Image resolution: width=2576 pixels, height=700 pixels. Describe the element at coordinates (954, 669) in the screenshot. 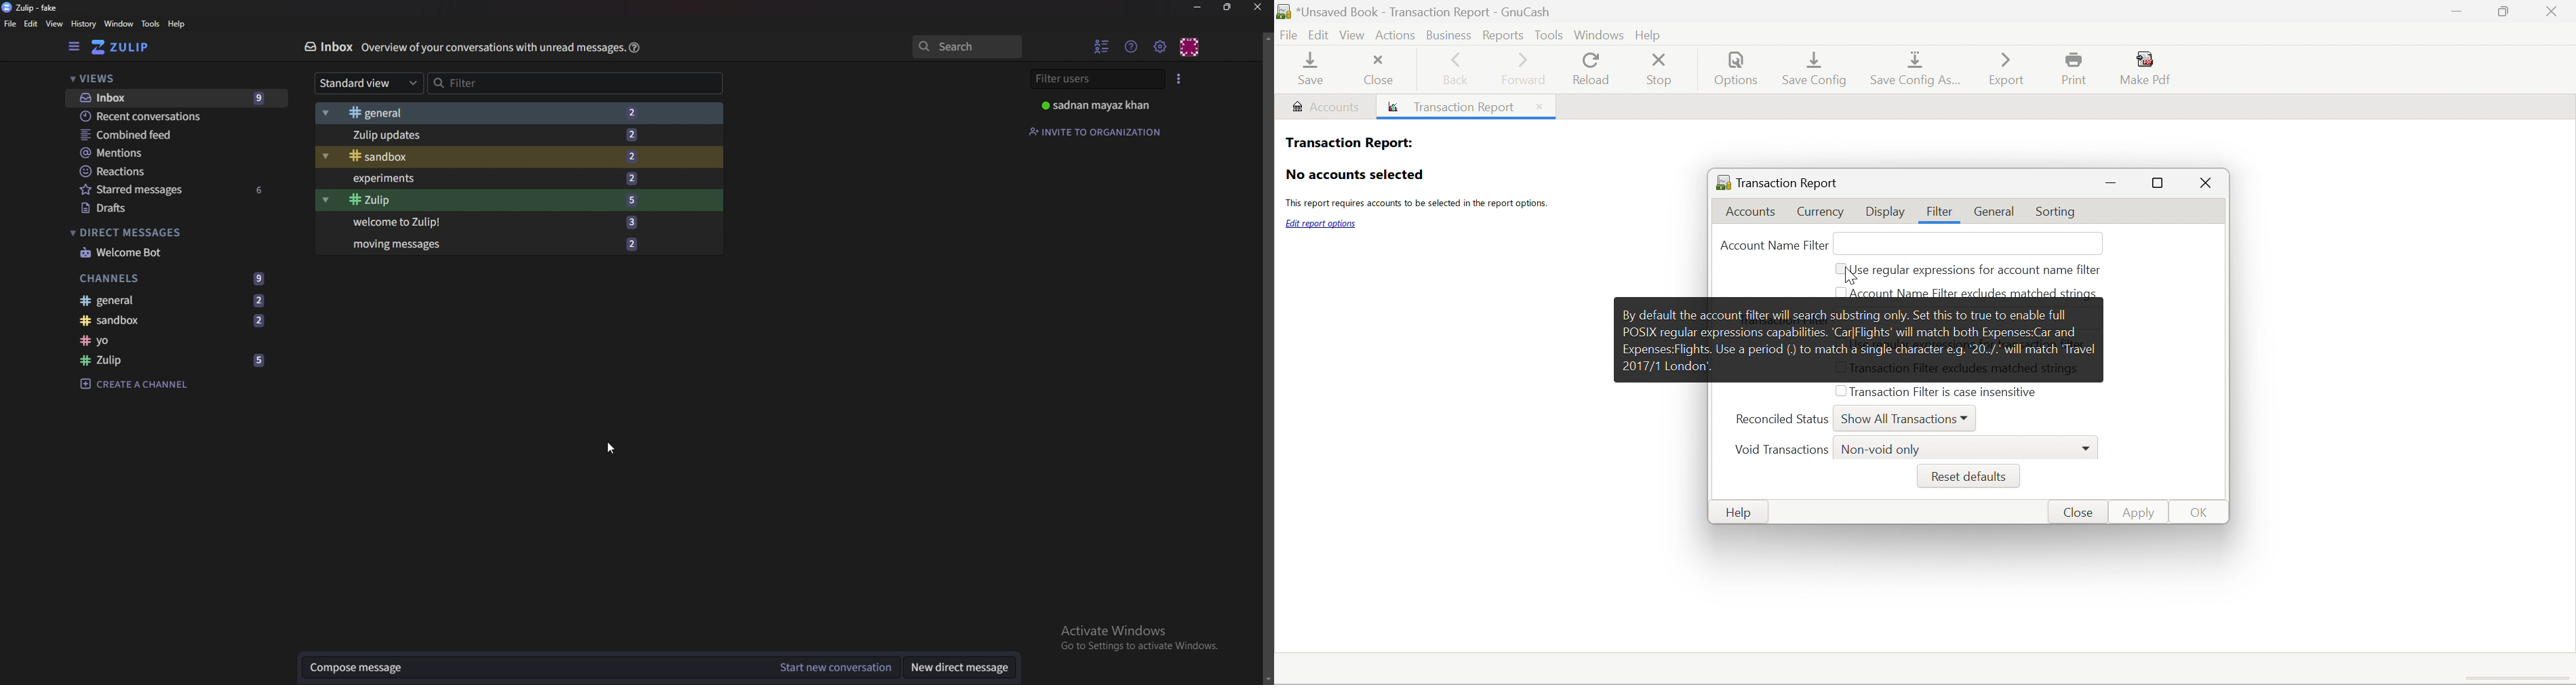

I see `New direct messages` at that location.